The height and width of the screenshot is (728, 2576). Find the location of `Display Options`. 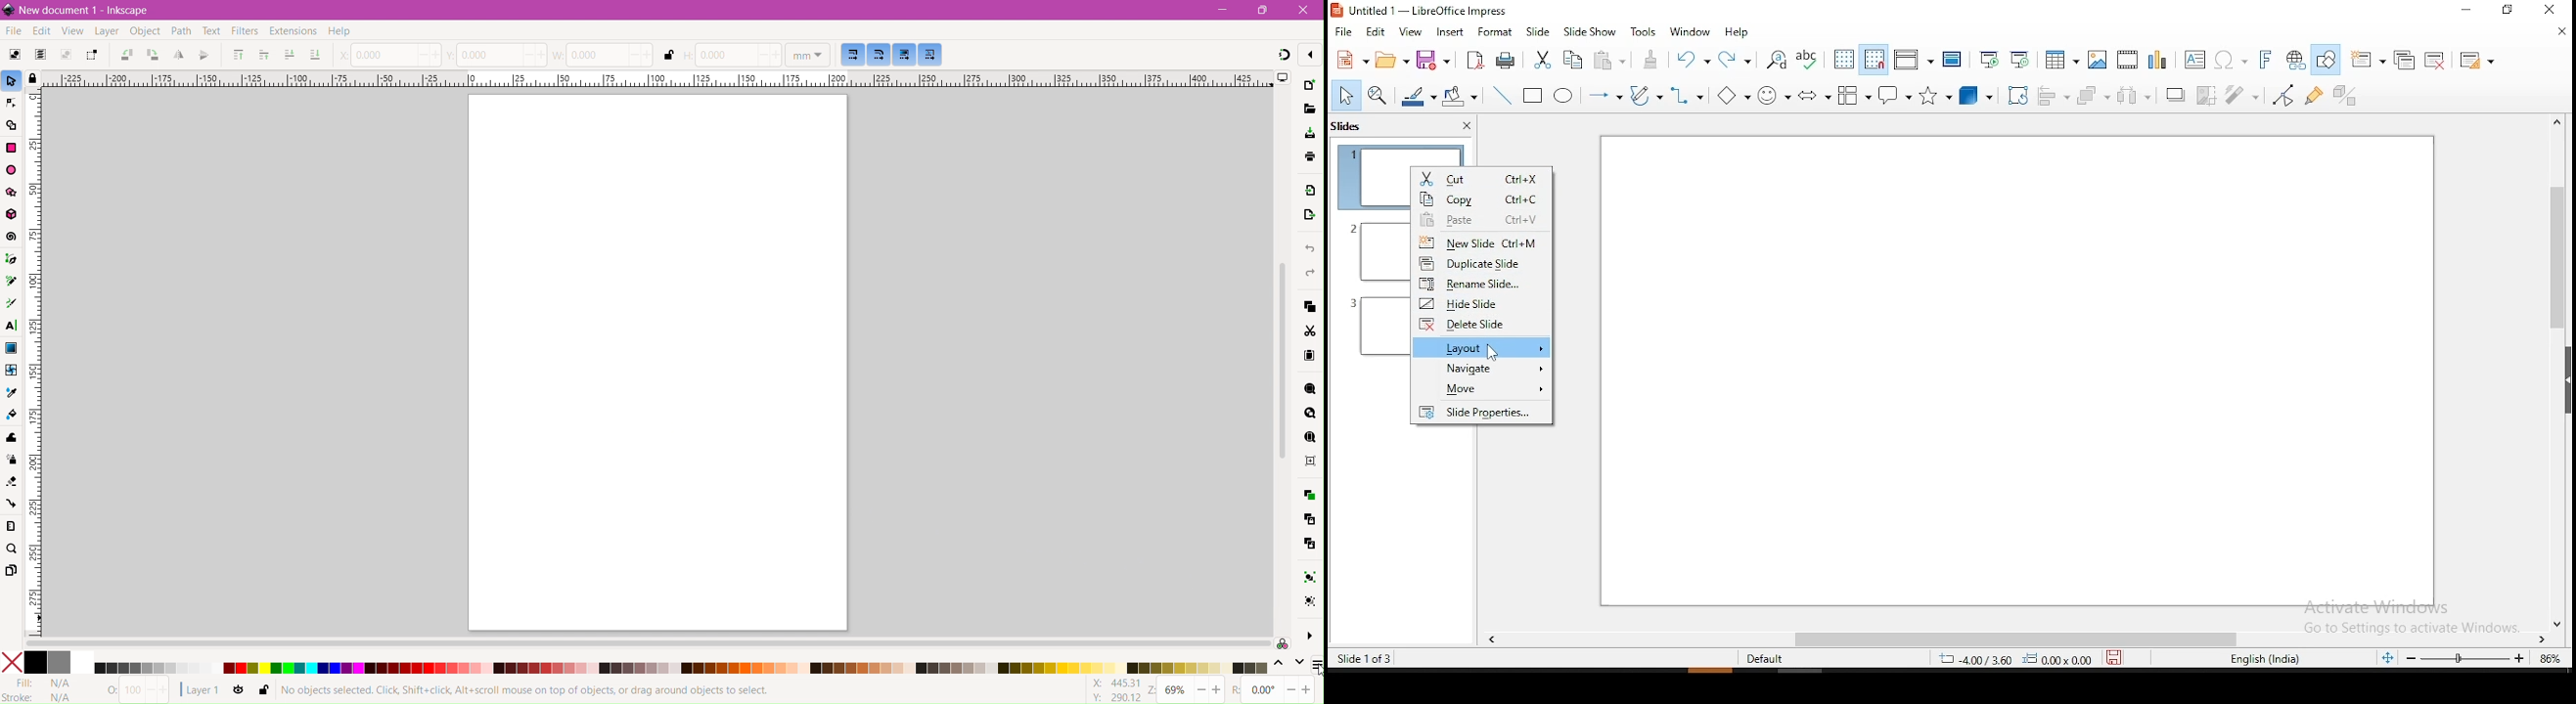

Display Options is located at coordinates (1284, 79).